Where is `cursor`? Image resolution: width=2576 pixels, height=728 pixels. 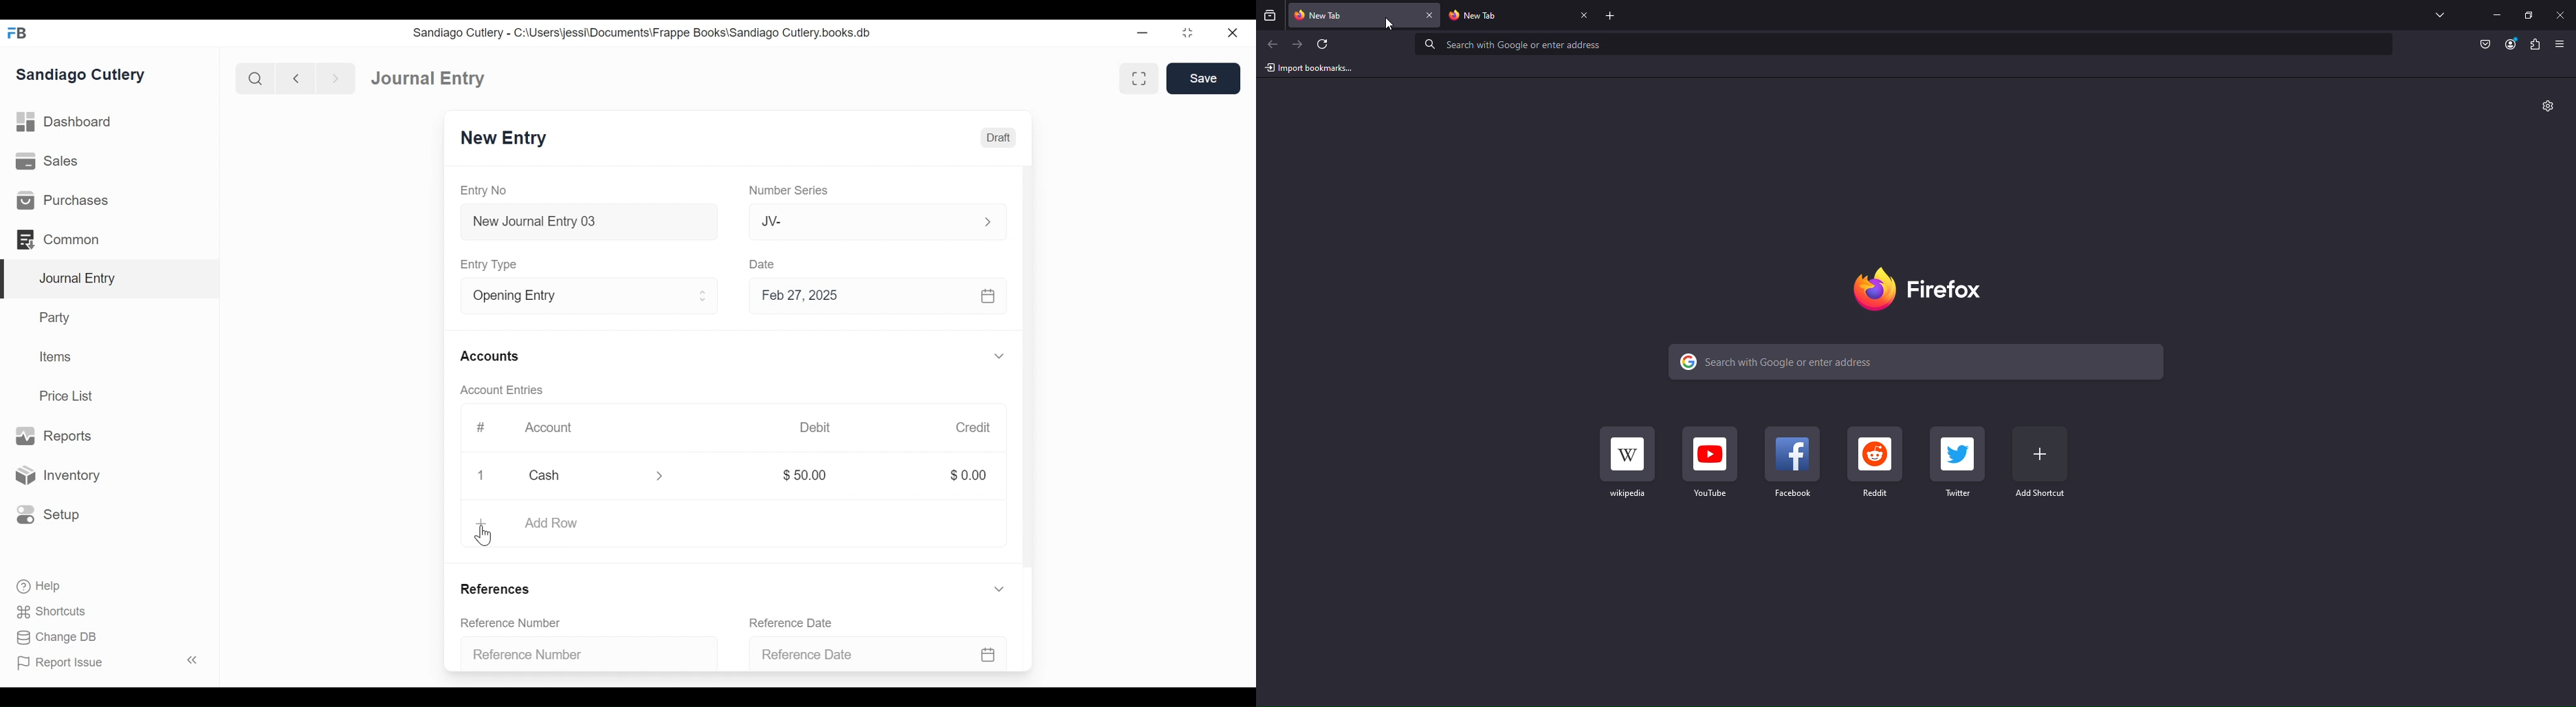
cursor is located at coordinates (1391, 26).